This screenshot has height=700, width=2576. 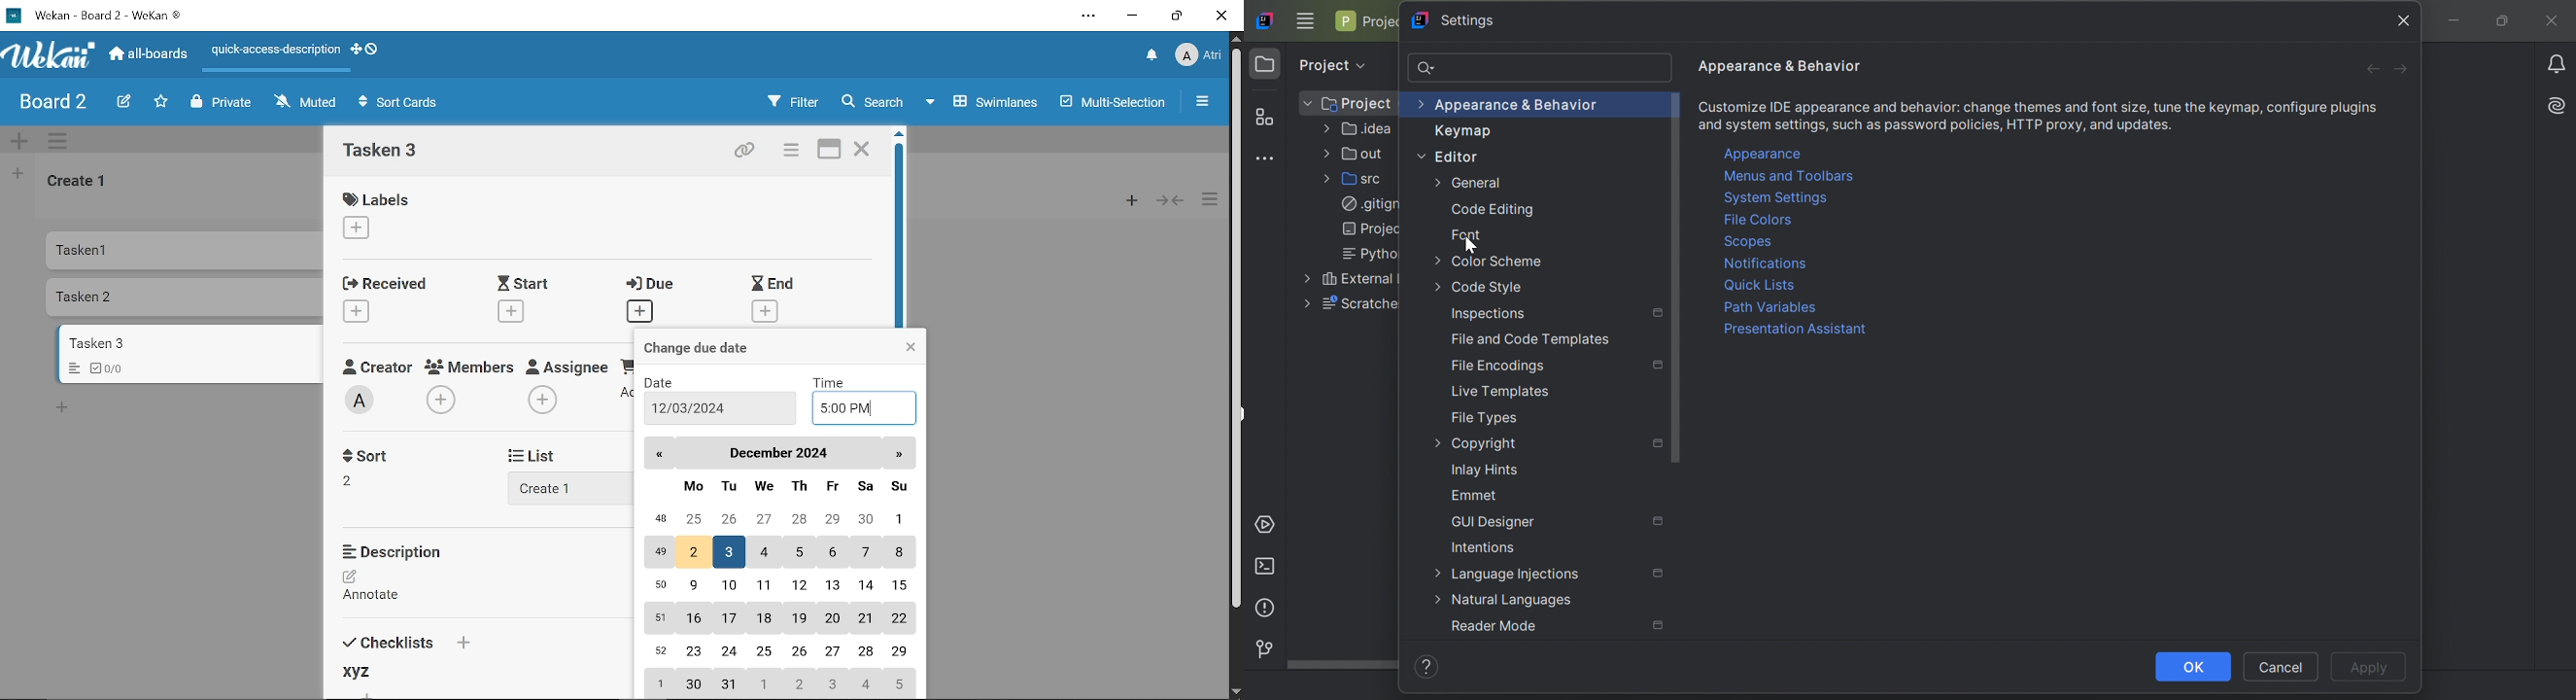 I want to click on Problems, so click(x=1263, y=610).